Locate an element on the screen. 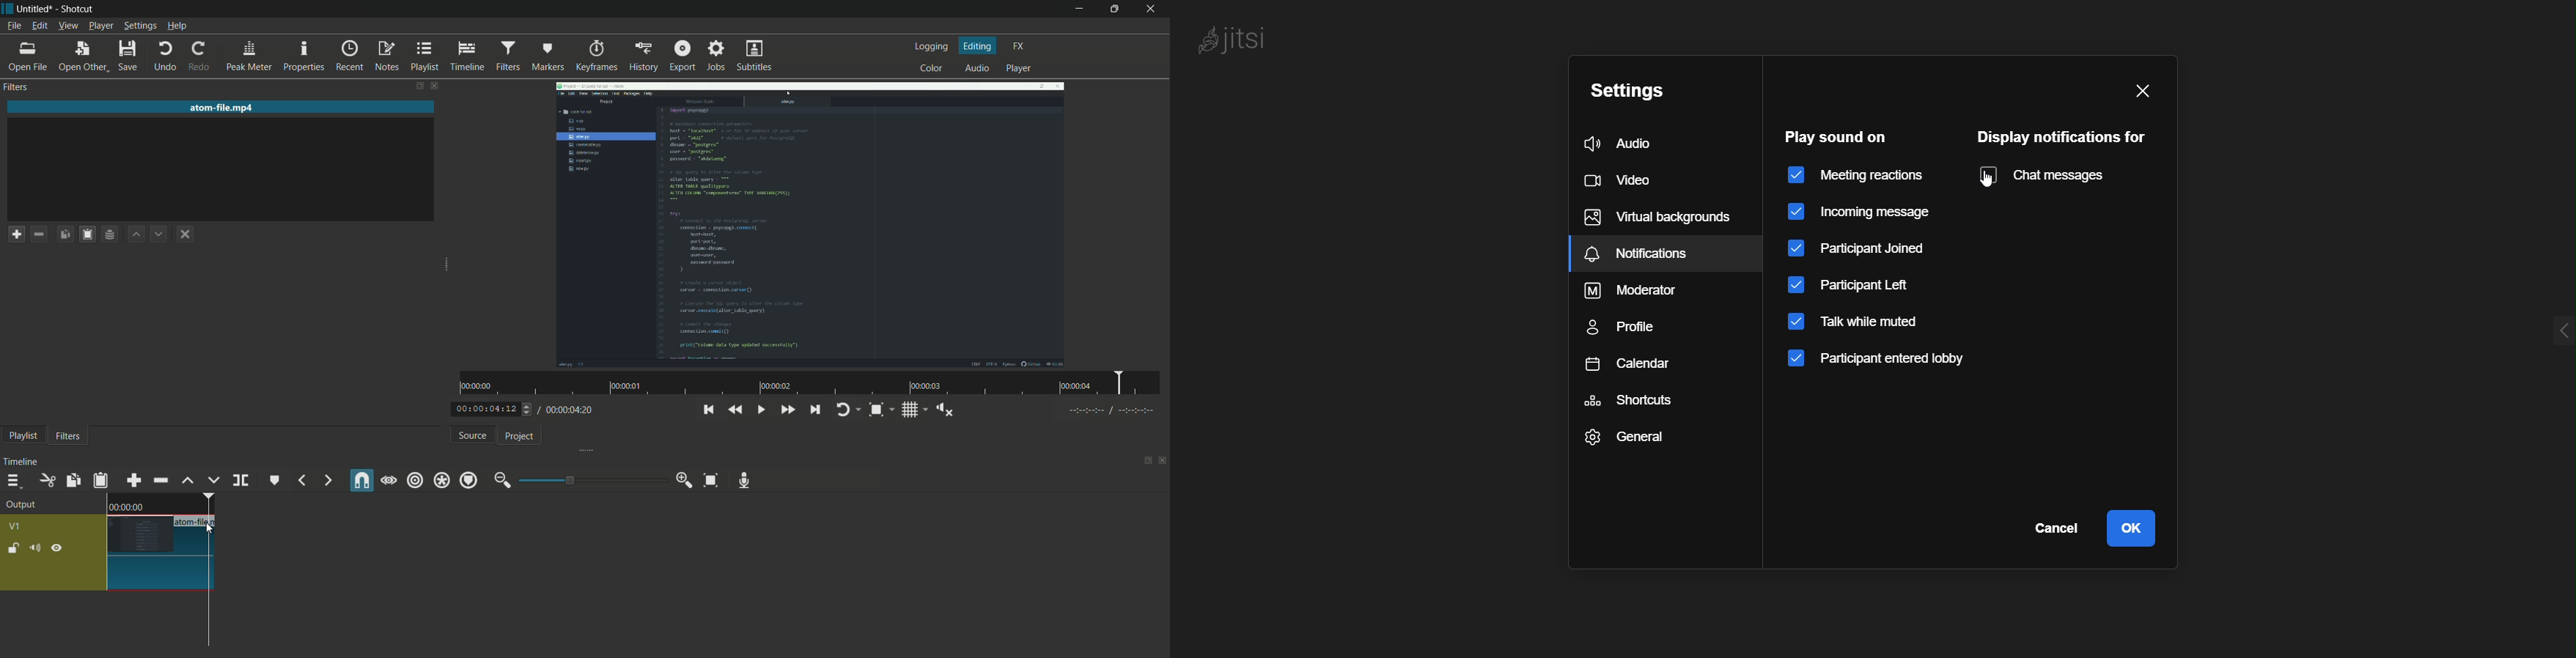 Image resolution: width=2576 pixels, height=672 pixels. playlist is located at coordinates (21, 436).